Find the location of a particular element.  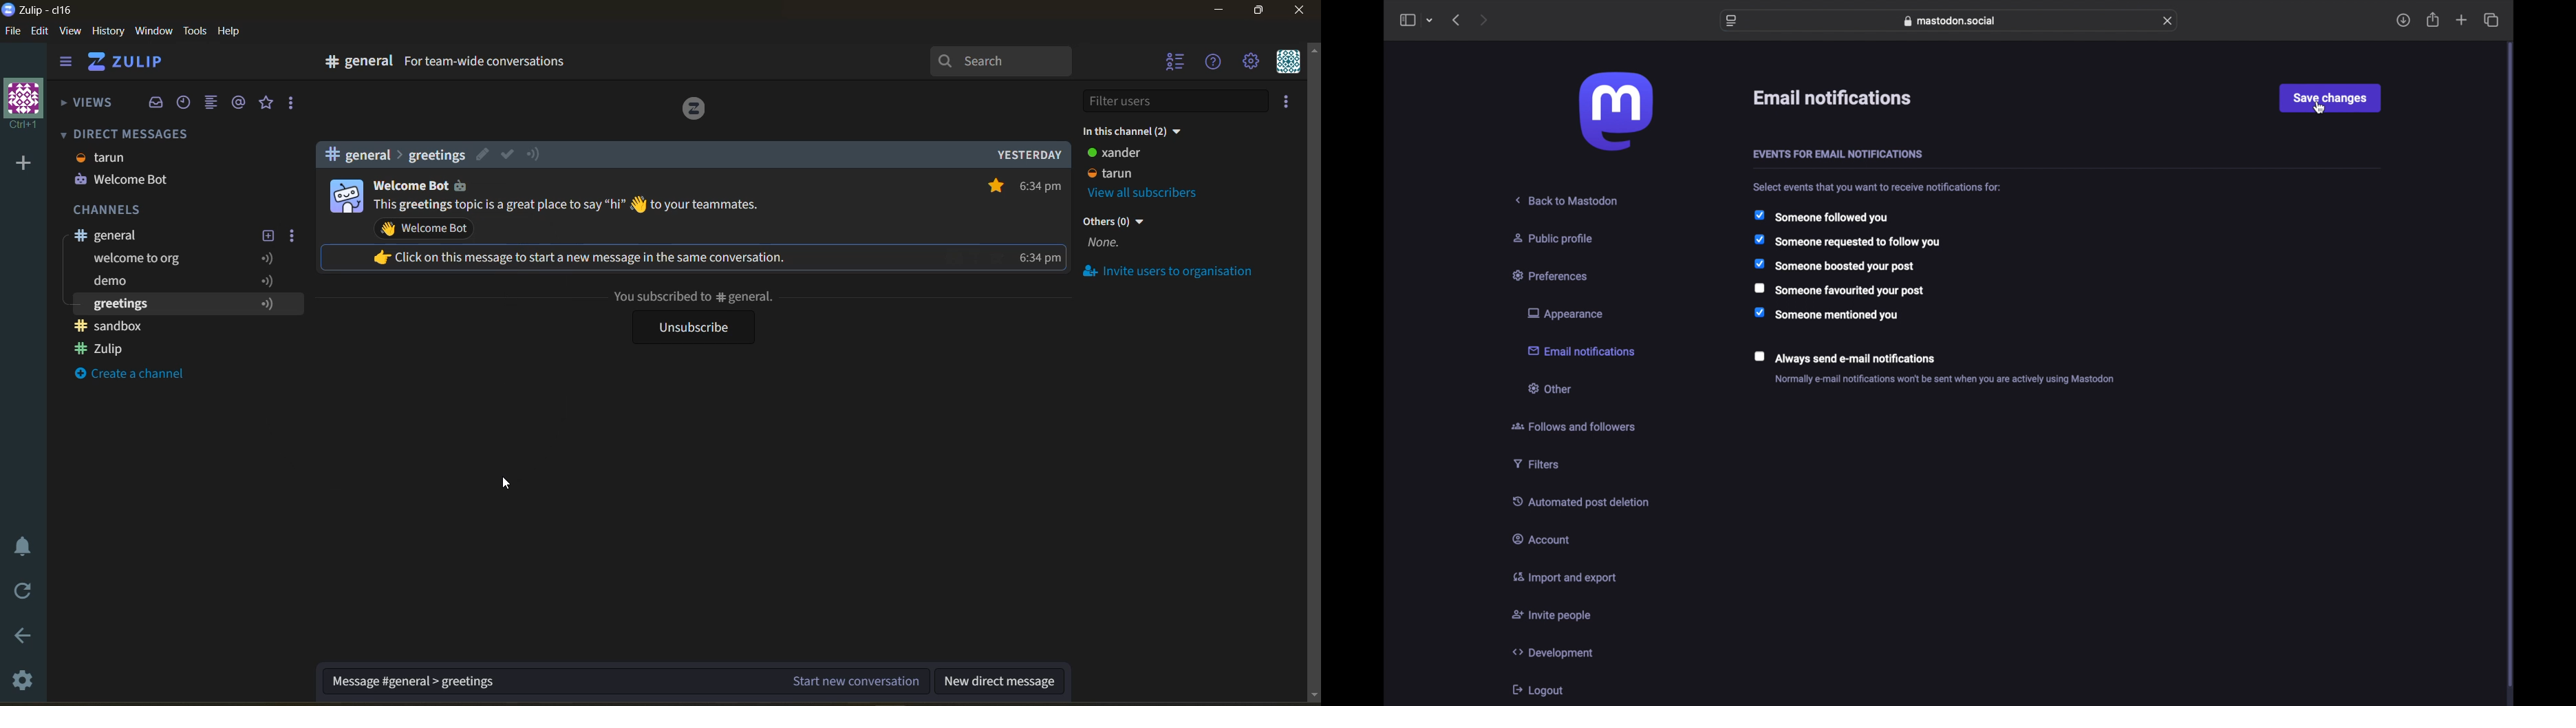

general>greetings is located at coordinates (391, 155).